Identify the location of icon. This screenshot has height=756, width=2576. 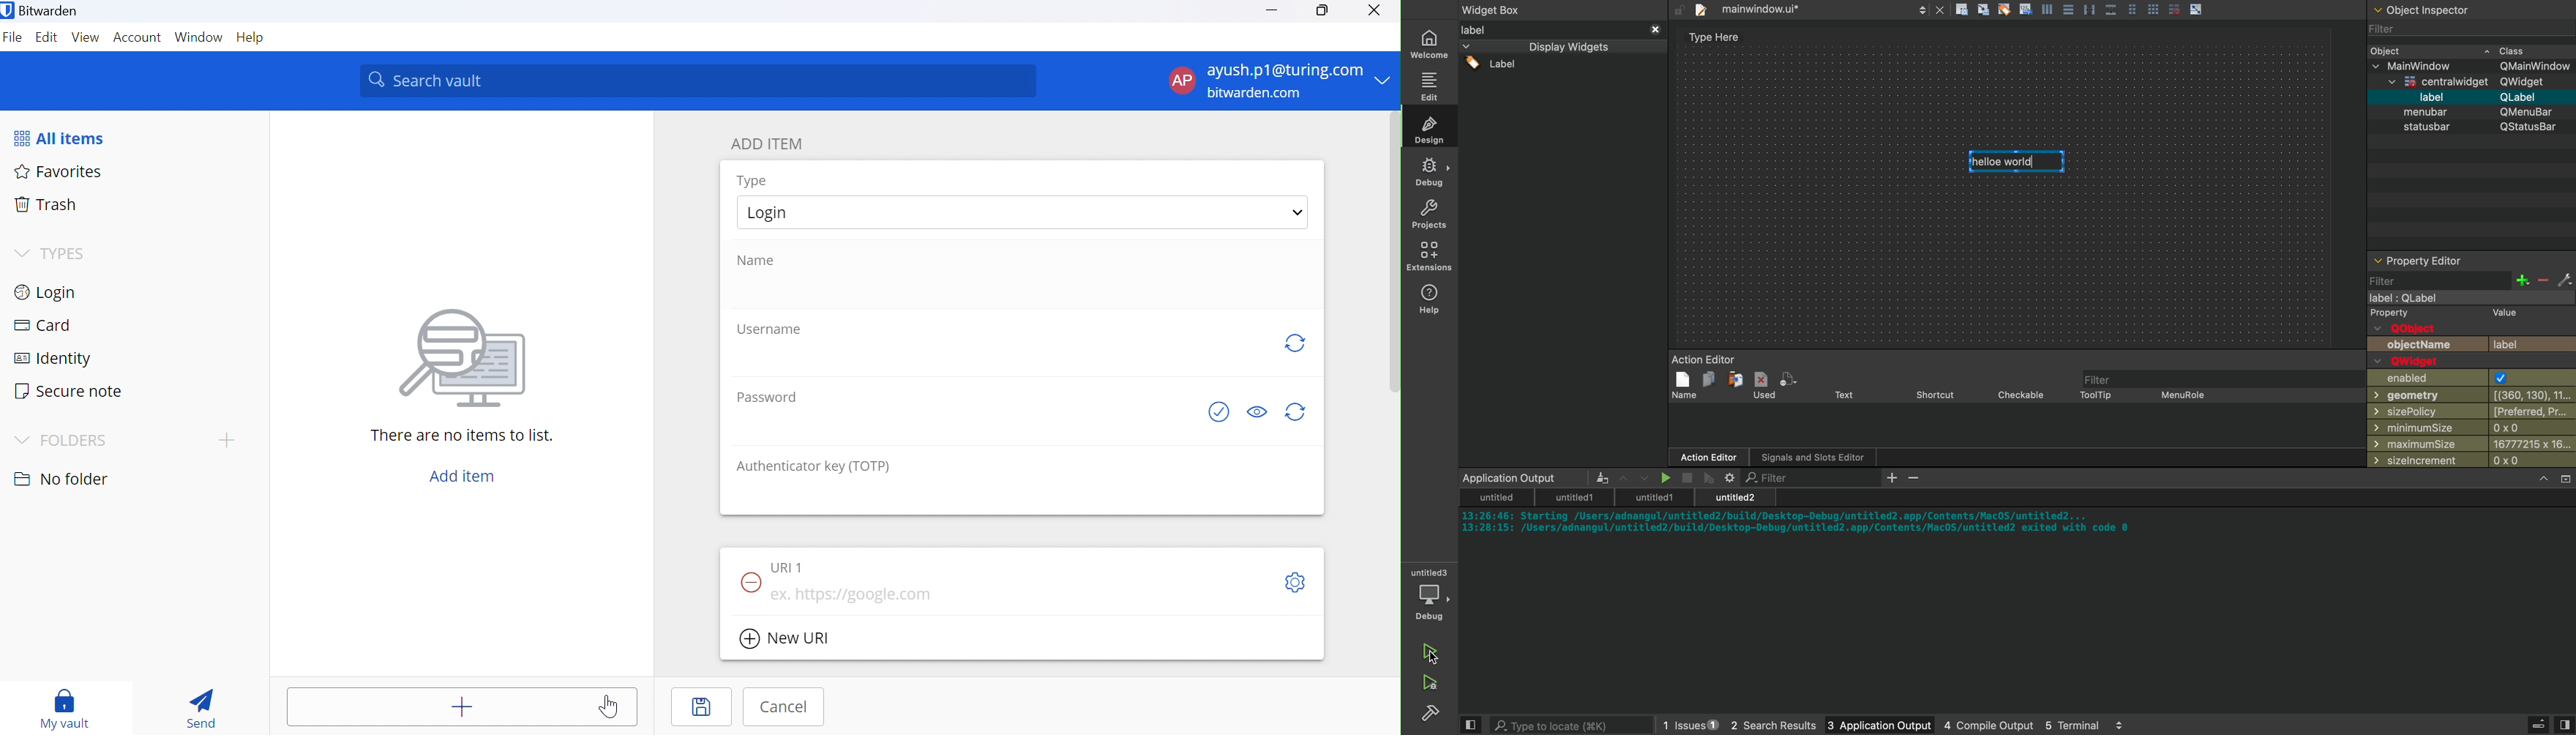
(463, 356).